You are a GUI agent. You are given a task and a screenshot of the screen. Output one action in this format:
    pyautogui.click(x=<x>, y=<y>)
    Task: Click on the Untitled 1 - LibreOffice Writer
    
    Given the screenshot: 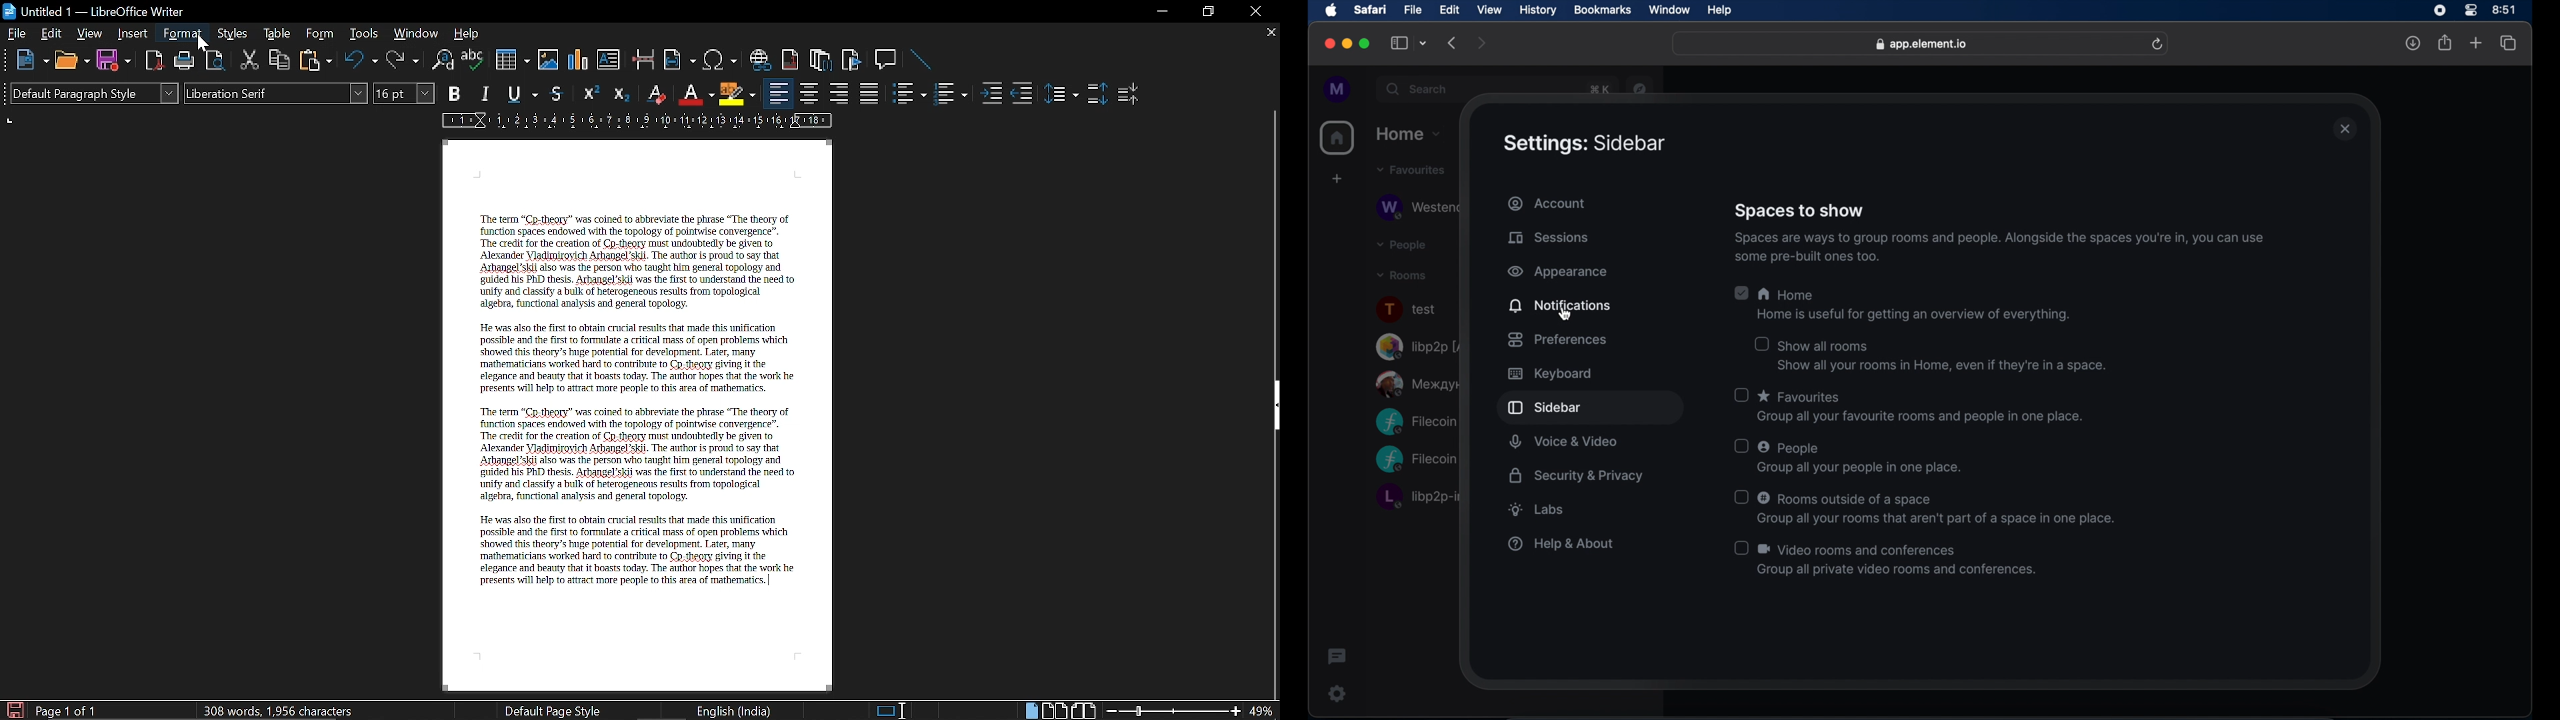 What is the action you would take?
    pyautogui.click(x=94, y=11)
    